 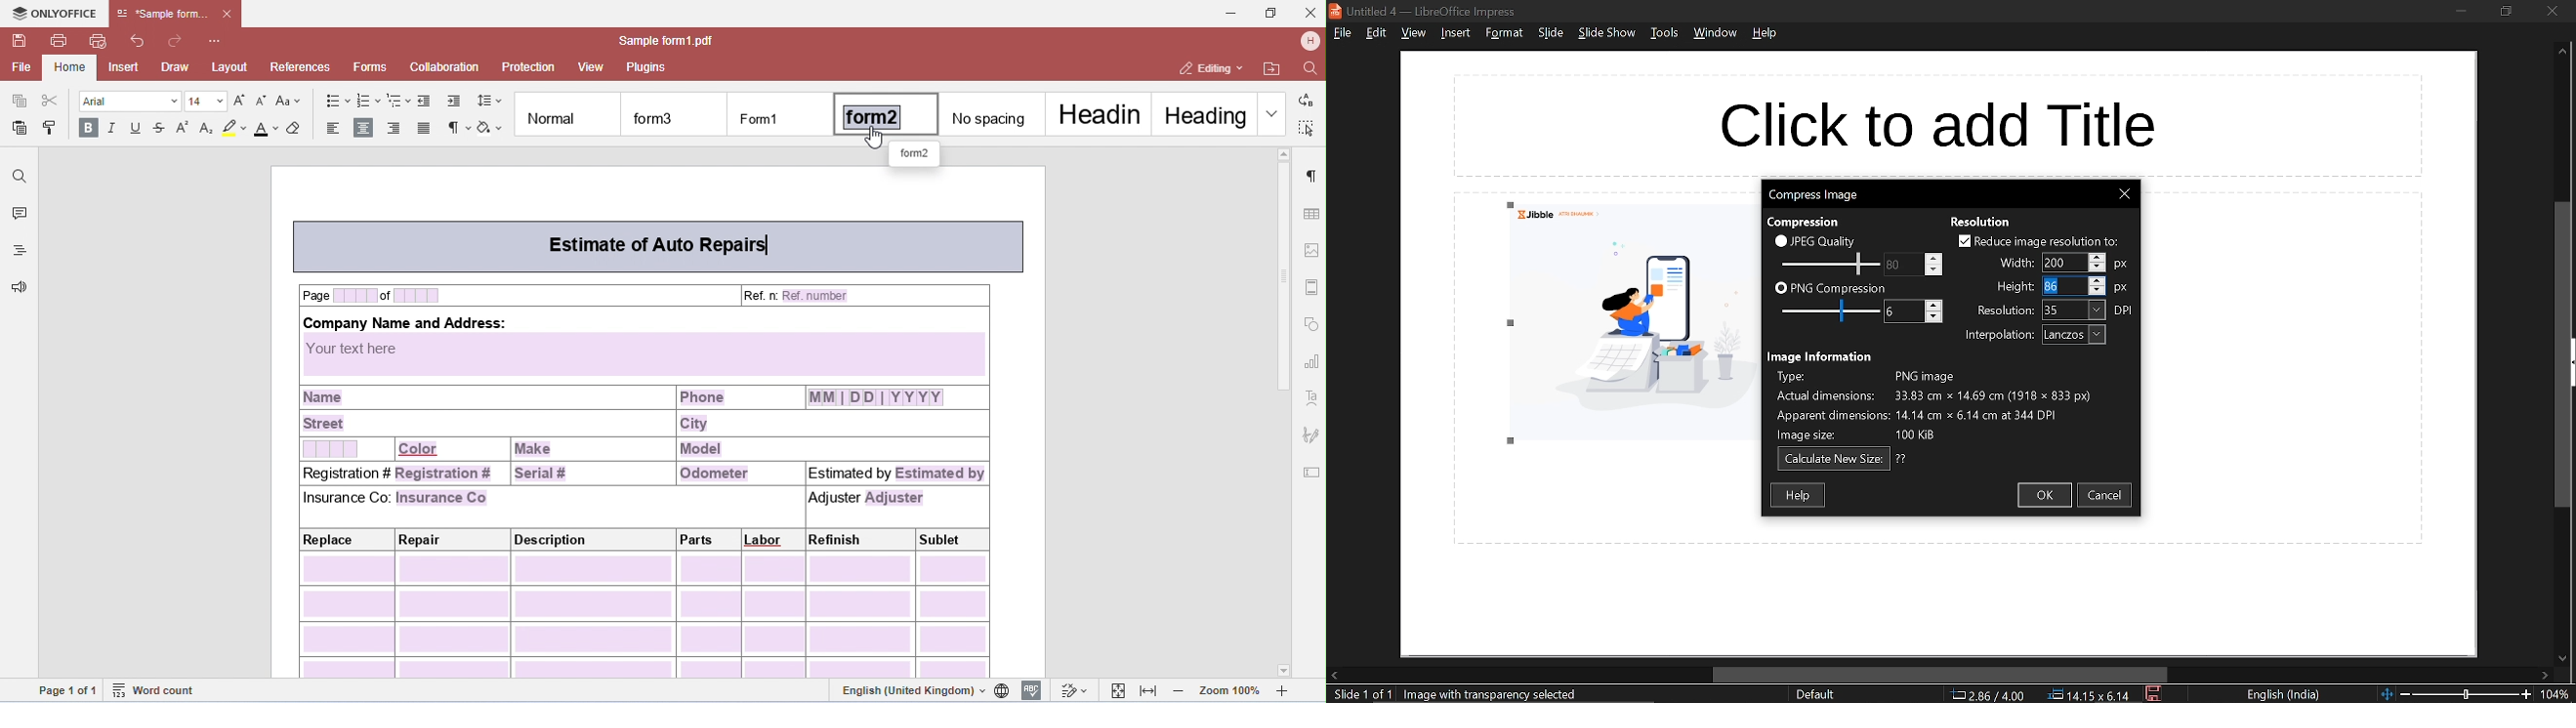 I want to click on close, so click(x=2552, y=11).